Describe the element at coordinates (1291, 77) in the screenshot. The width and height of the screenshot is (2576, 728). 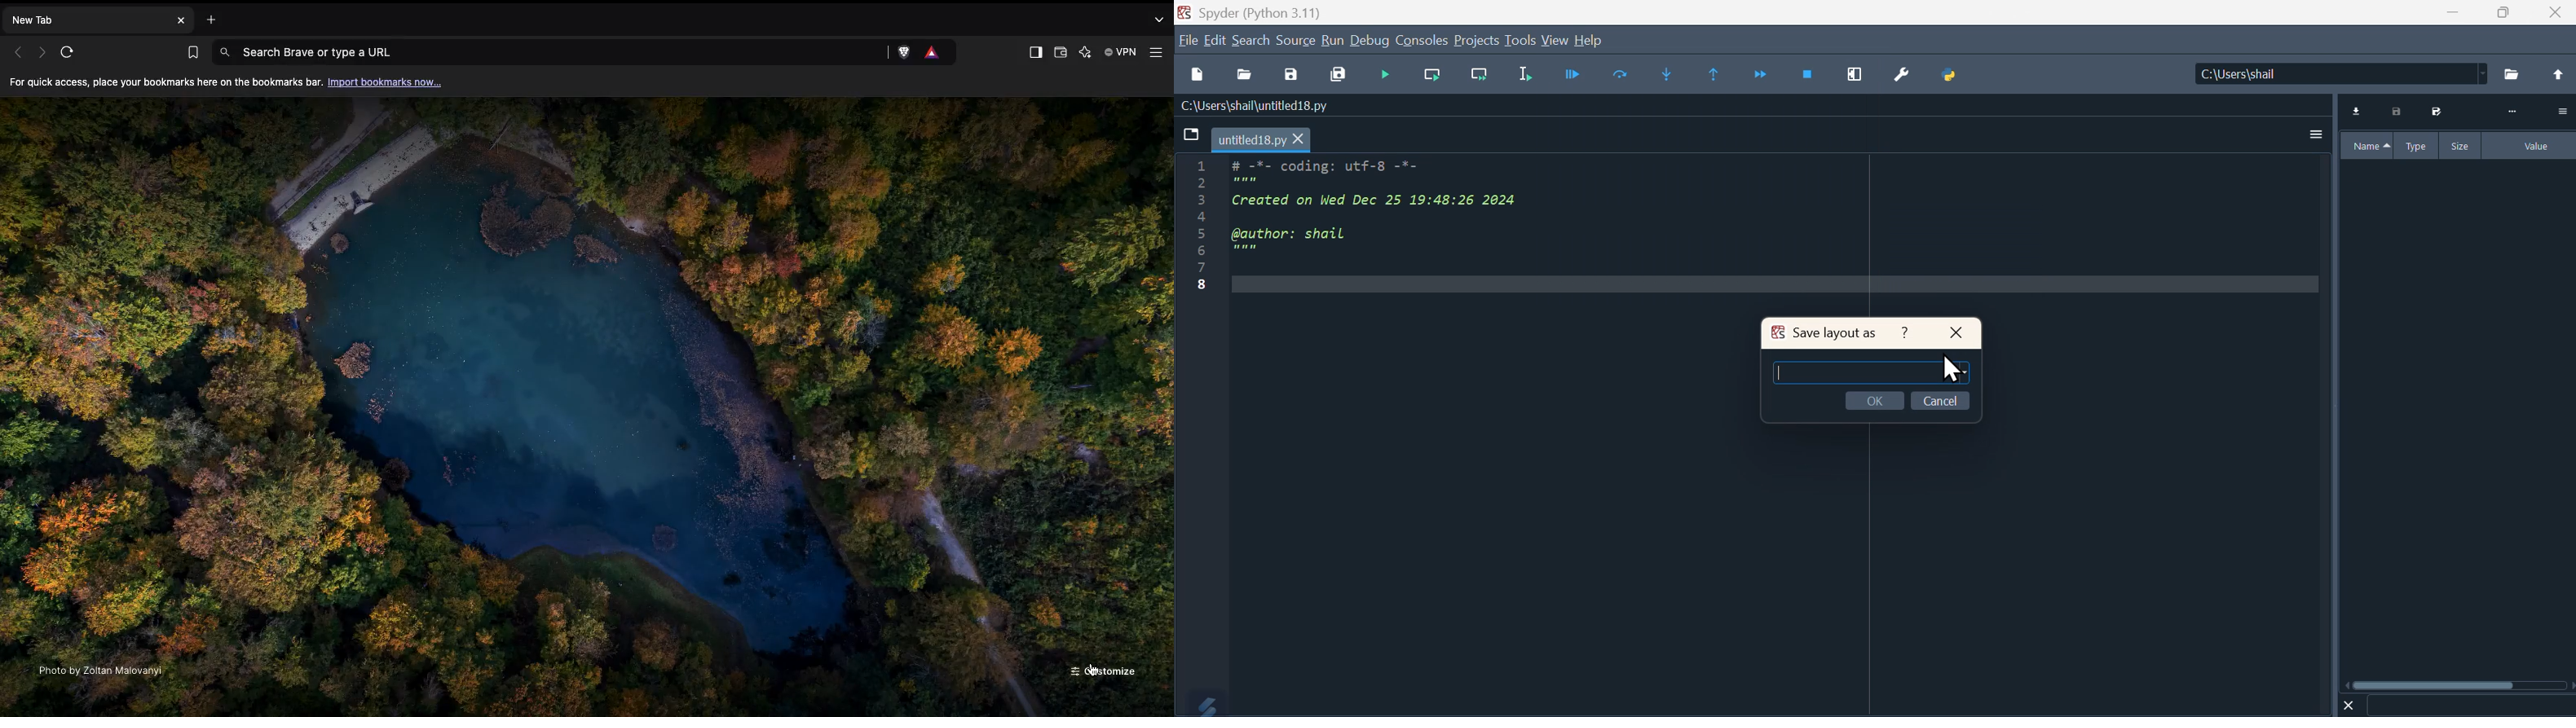
I see `save` at that location.